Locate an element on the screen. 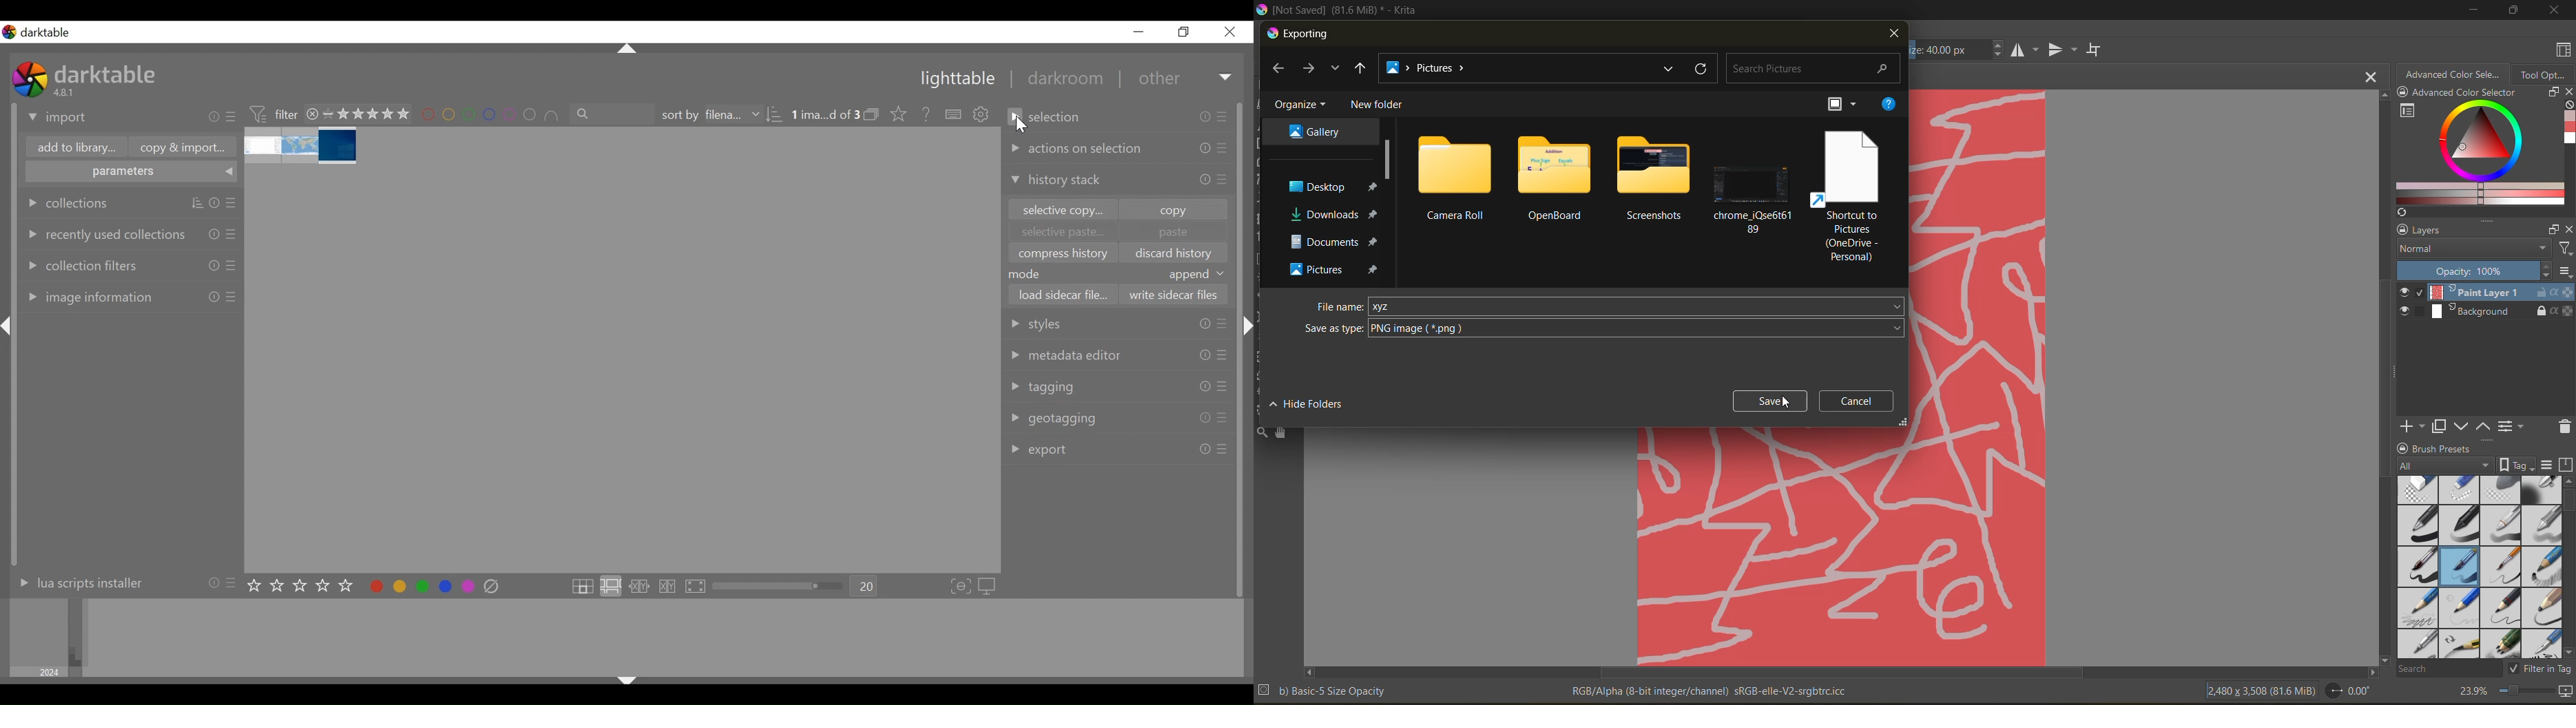 The width and height of the screenshot is (2576, 728). copy & import is located at coordinates (179, 148).